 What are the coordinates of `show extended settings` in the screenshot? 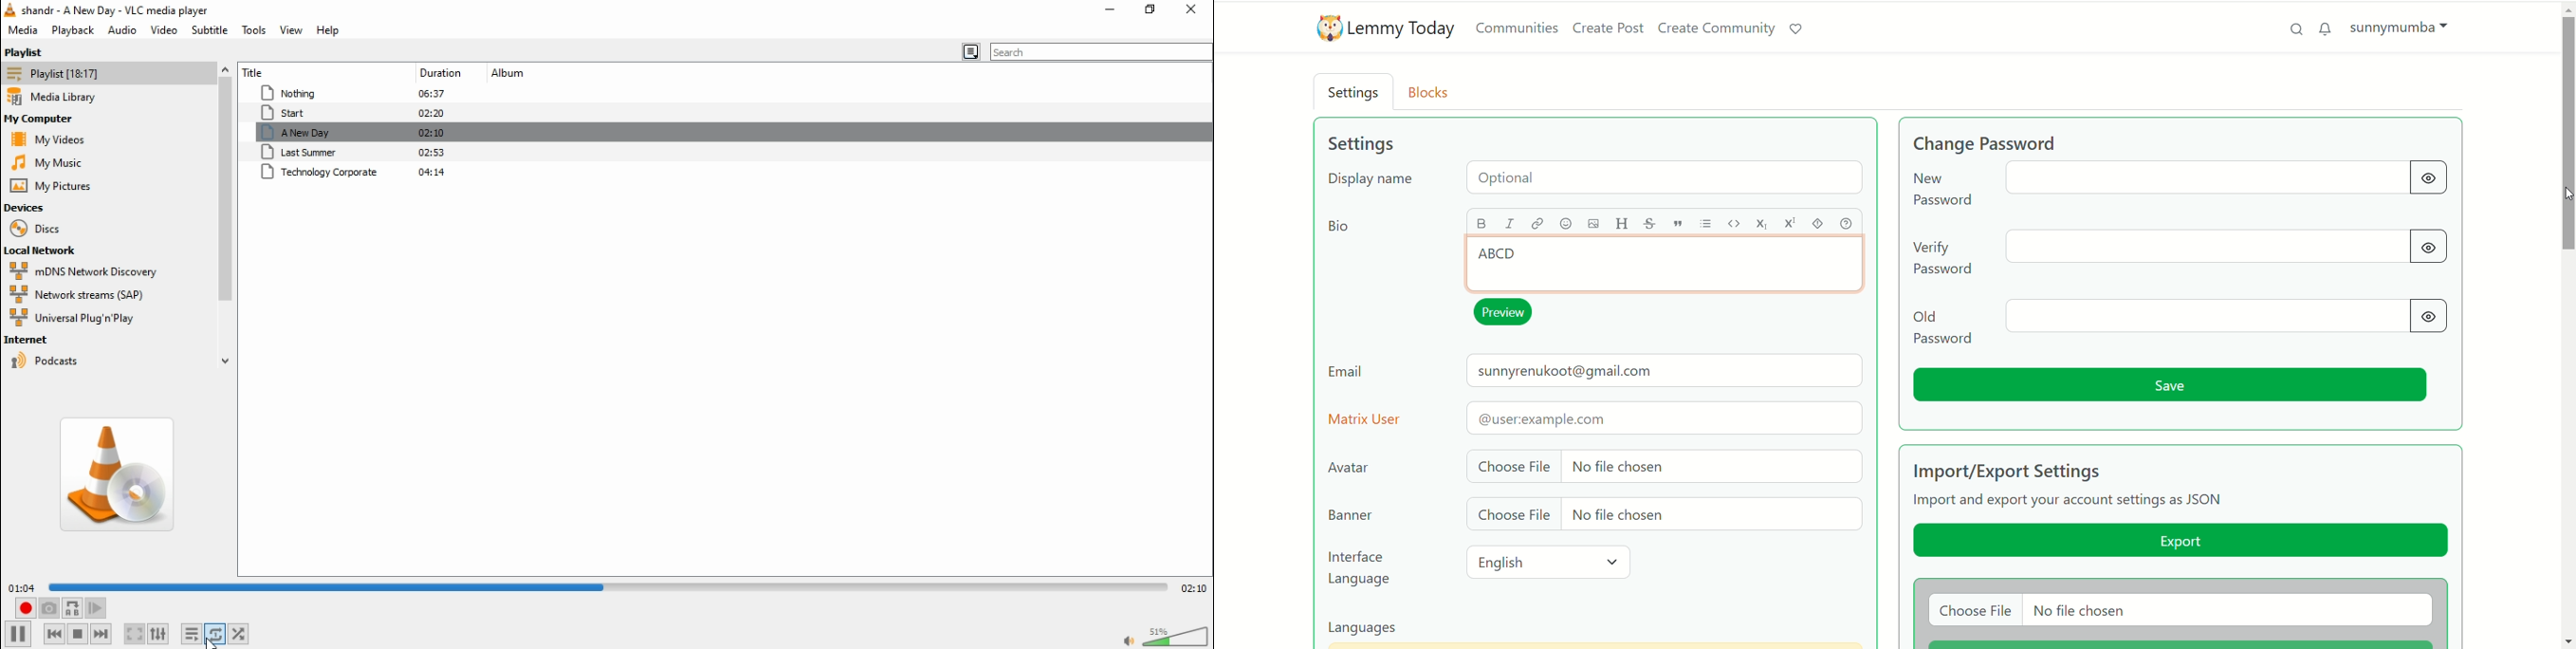 It's located at (162, 632).